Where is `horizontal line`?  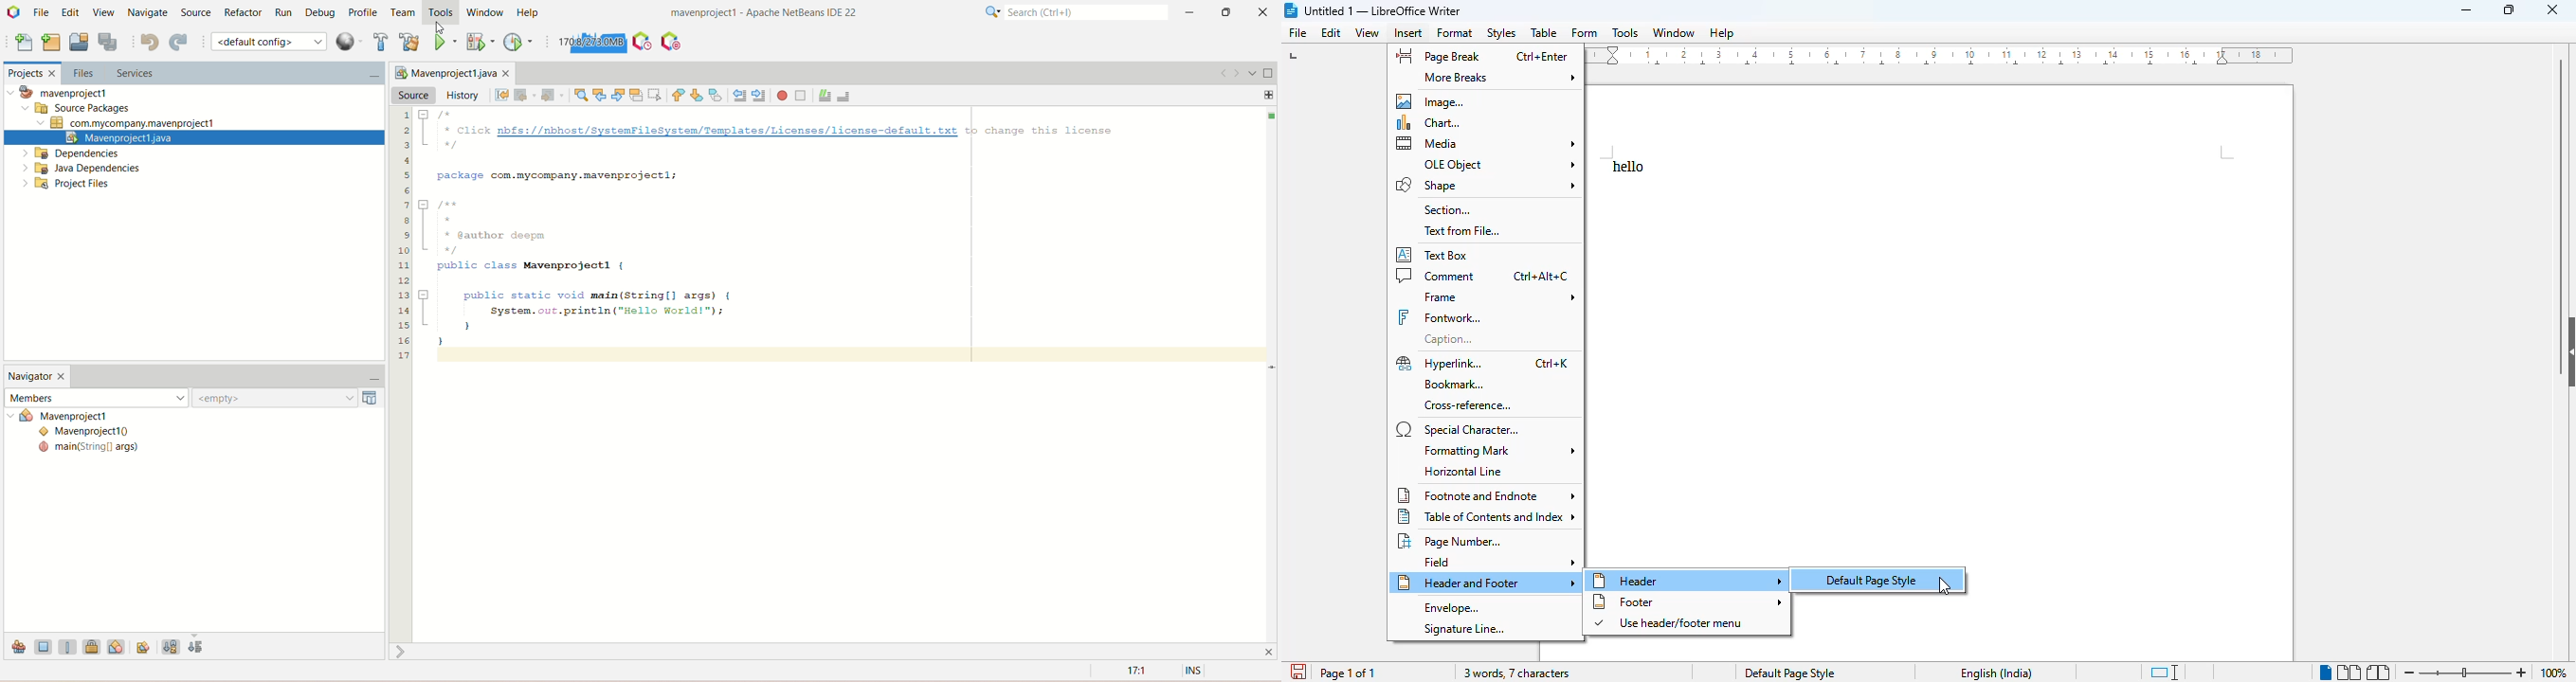 horizontal line is located at coordinates (1465, 471).